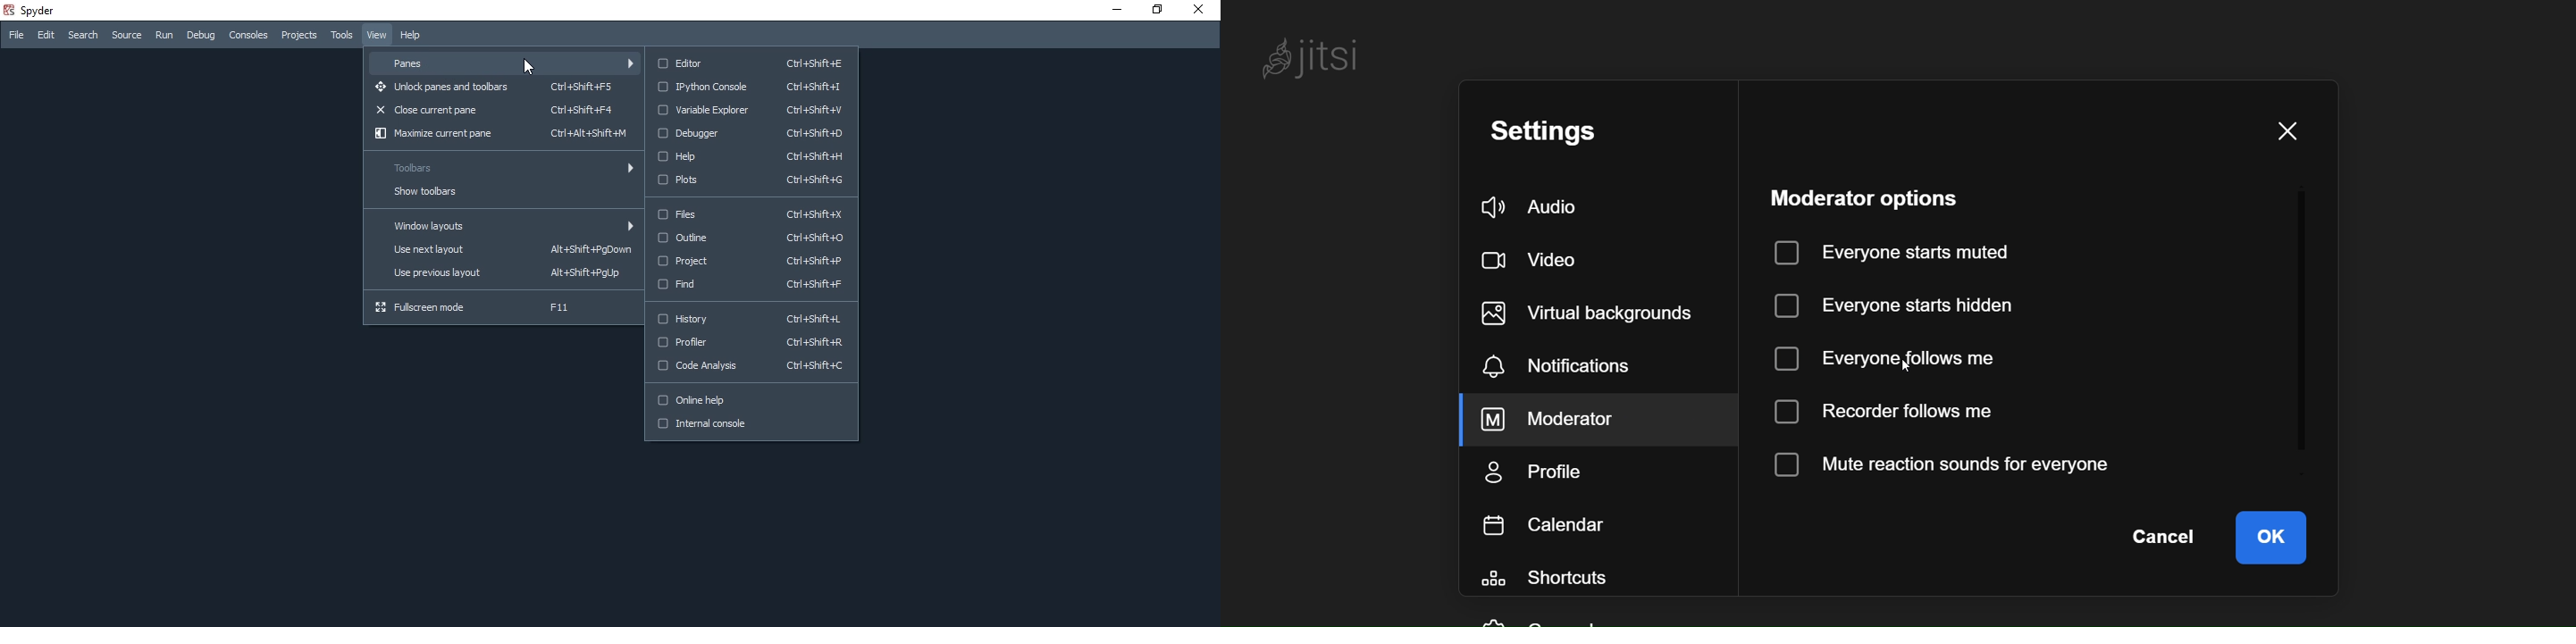 The height and width of the screenshot is (644, 2576). Describe the element at coordinates (340, 35) in the screenshot. I see `Tools` at that location.